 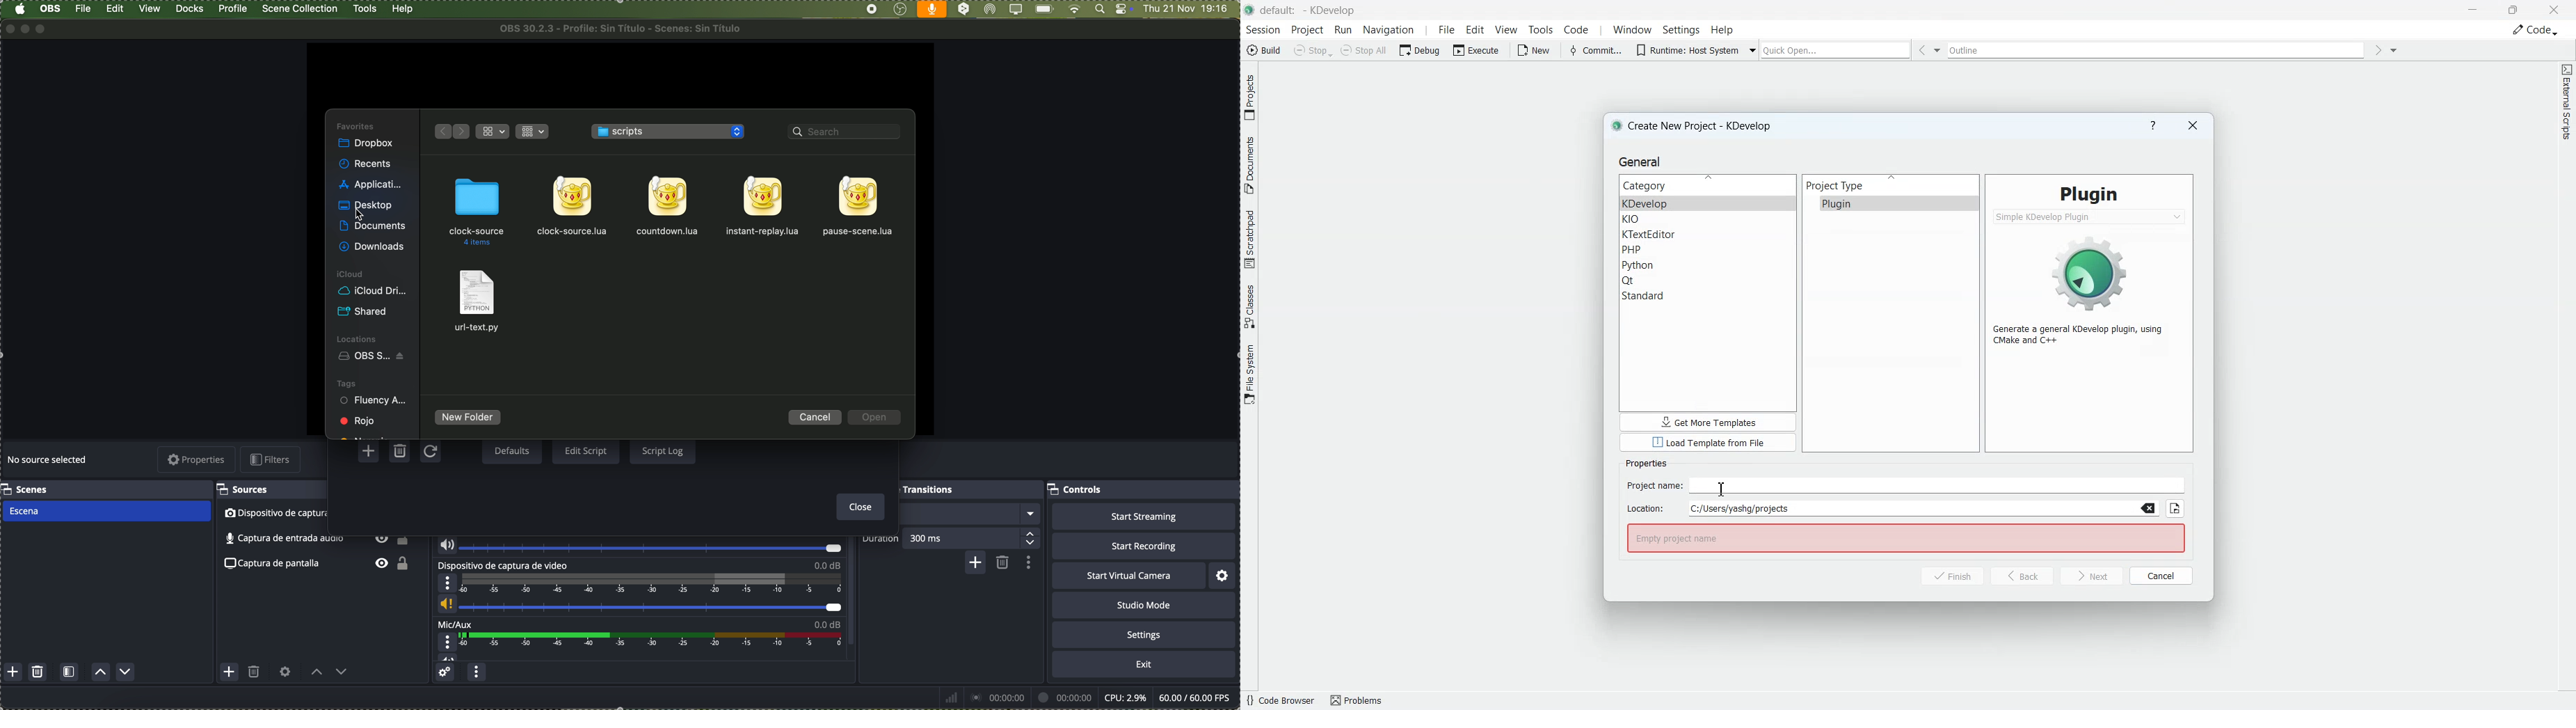 What do you see at coordinates (255, 674) in the screenshot?
I see `remove selected source` at bounding box center [255, 674].